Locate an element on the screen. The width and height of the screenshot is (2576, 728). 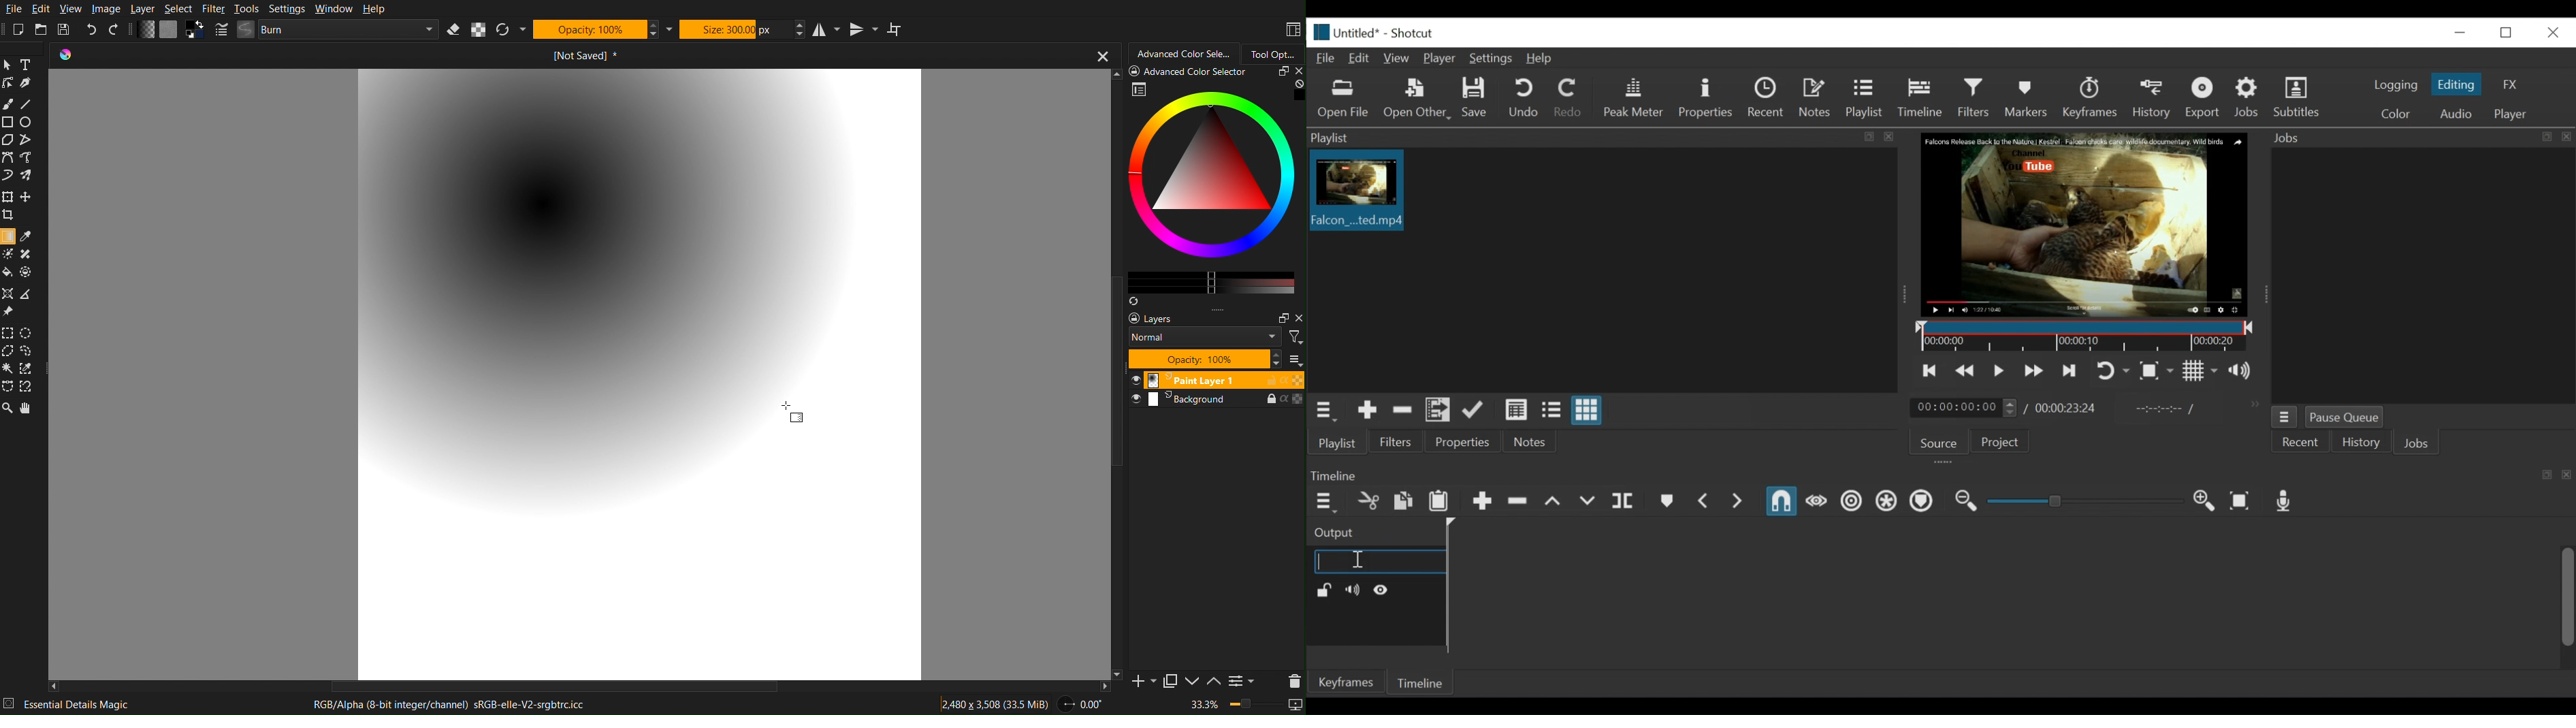
Show the volume control is located at coordinates (2242, 369).